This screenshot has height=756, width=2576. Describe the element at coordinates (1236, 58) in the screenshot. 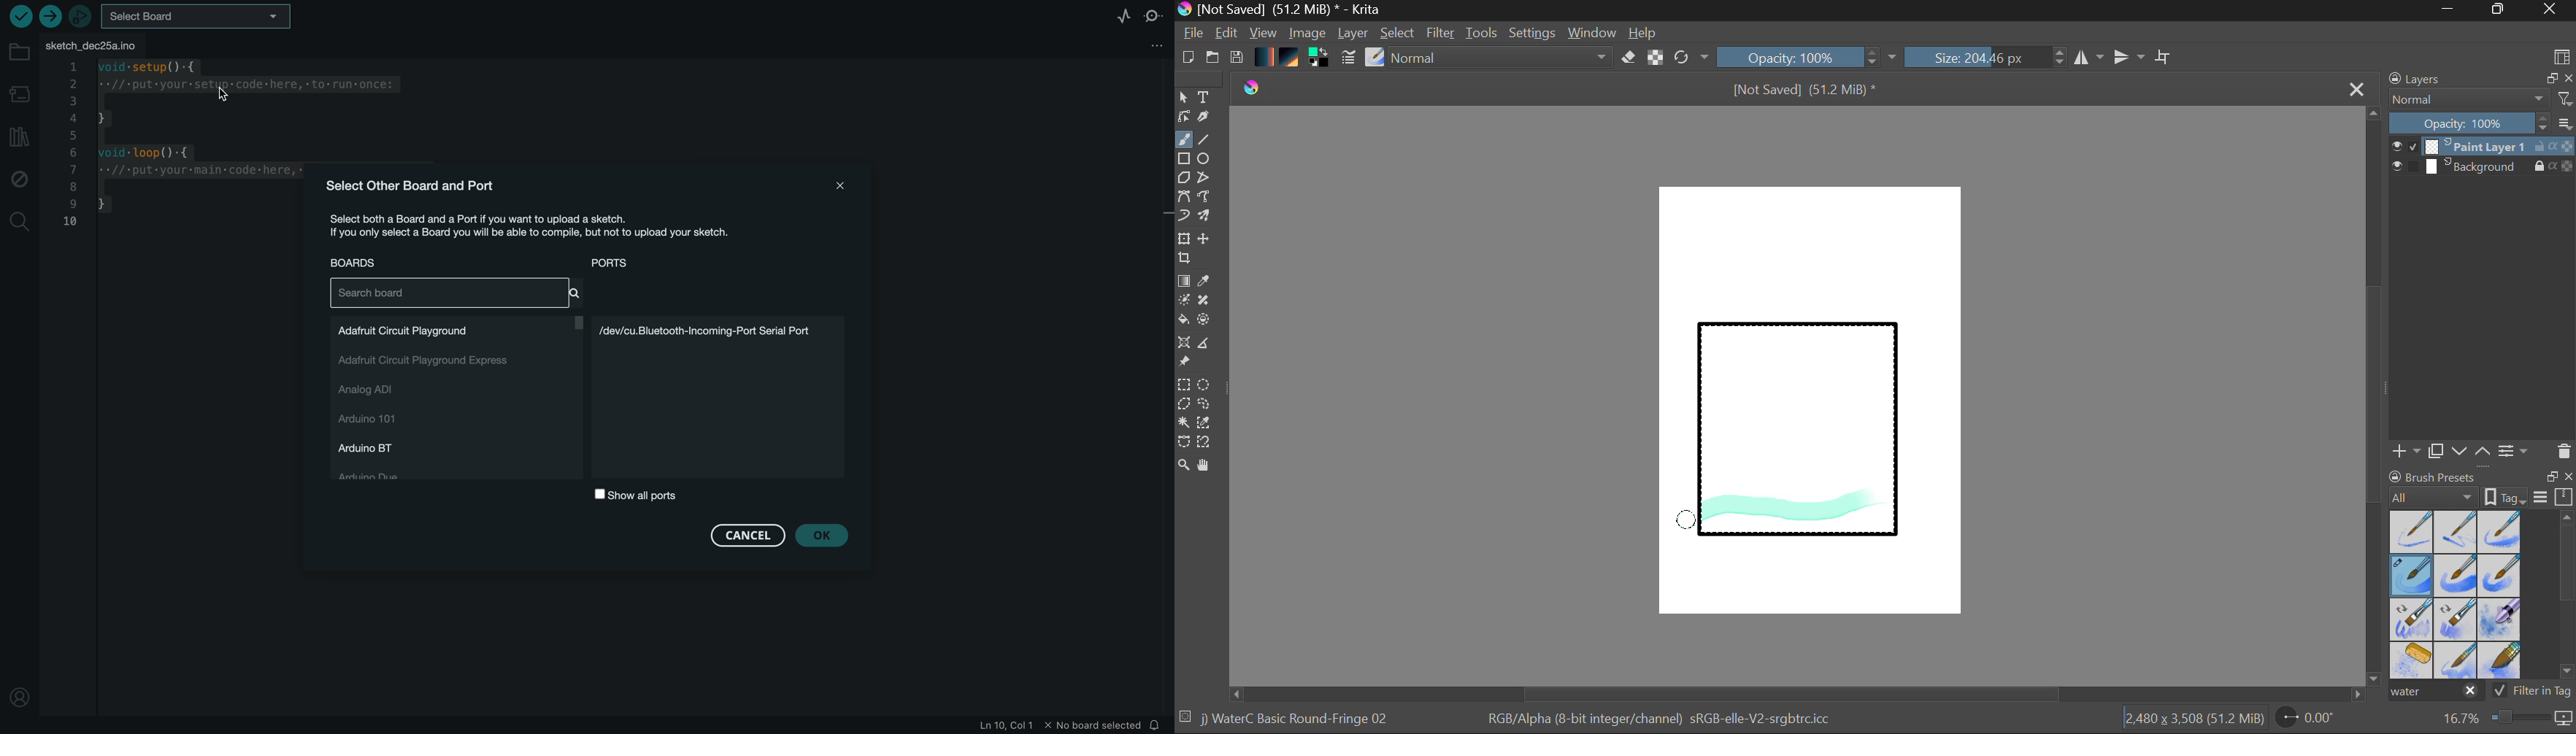

I see `Save` at that location.